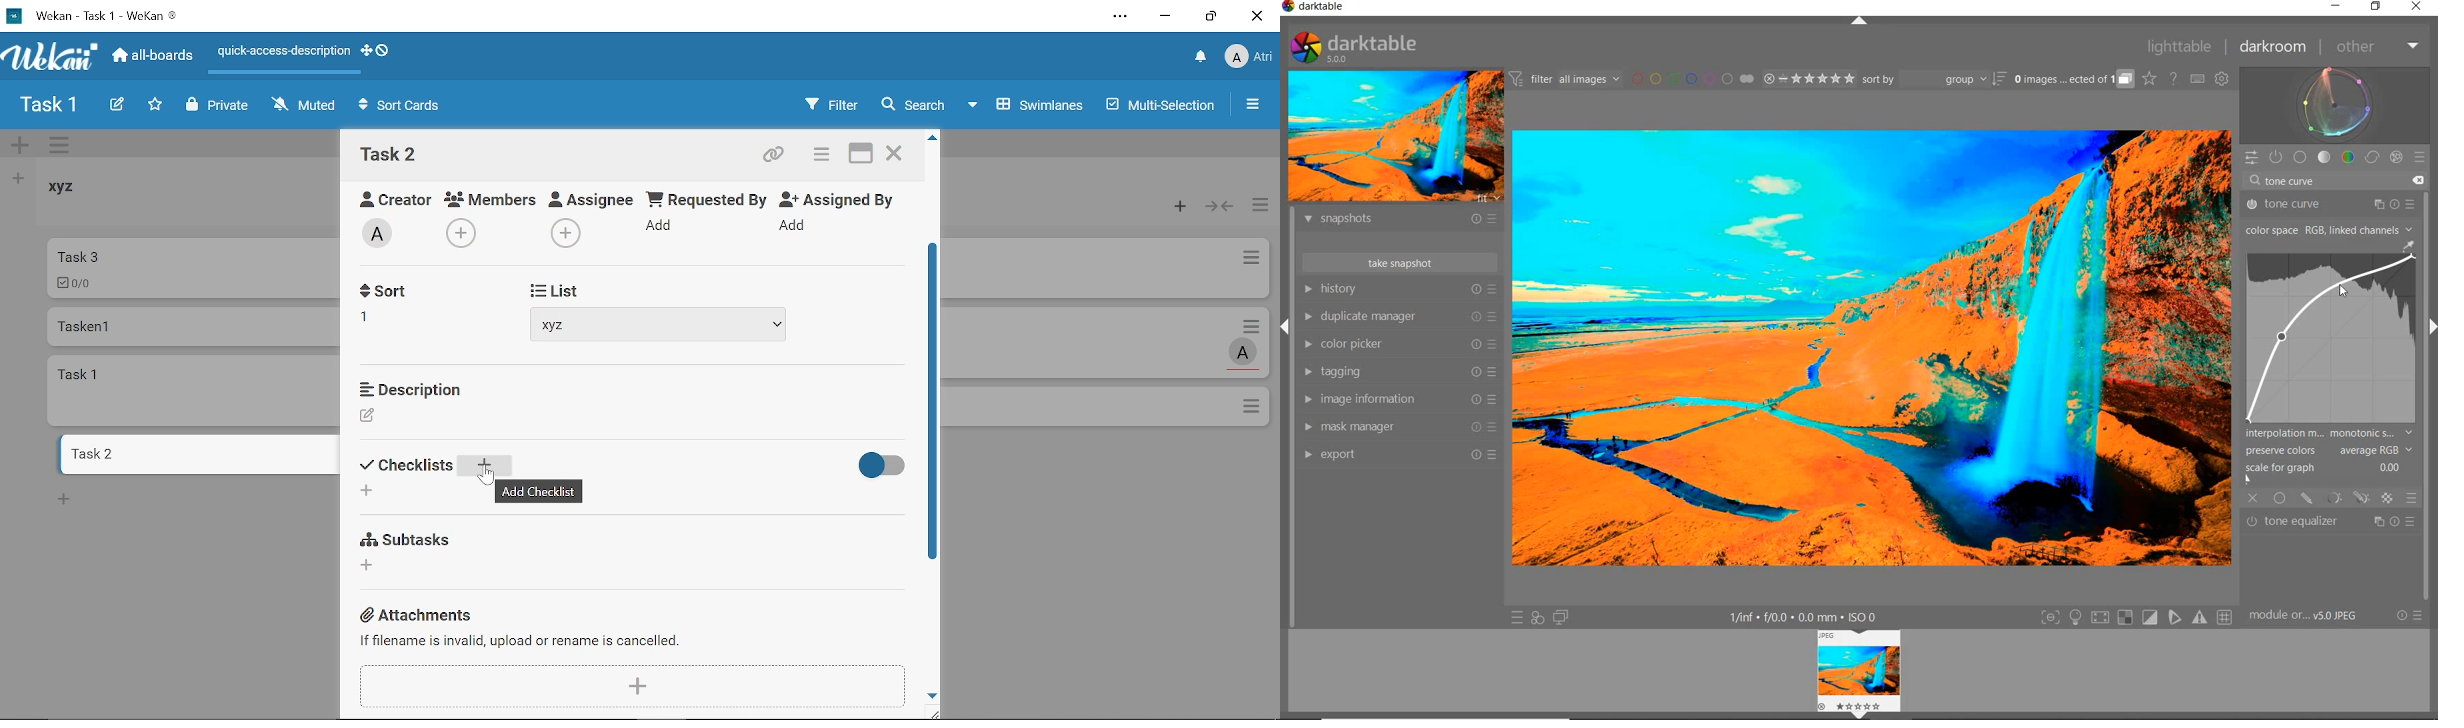  What do you see at coordinates (1399, 288) in the screenshot?
I see `history` at bounding box center [1399, 288].